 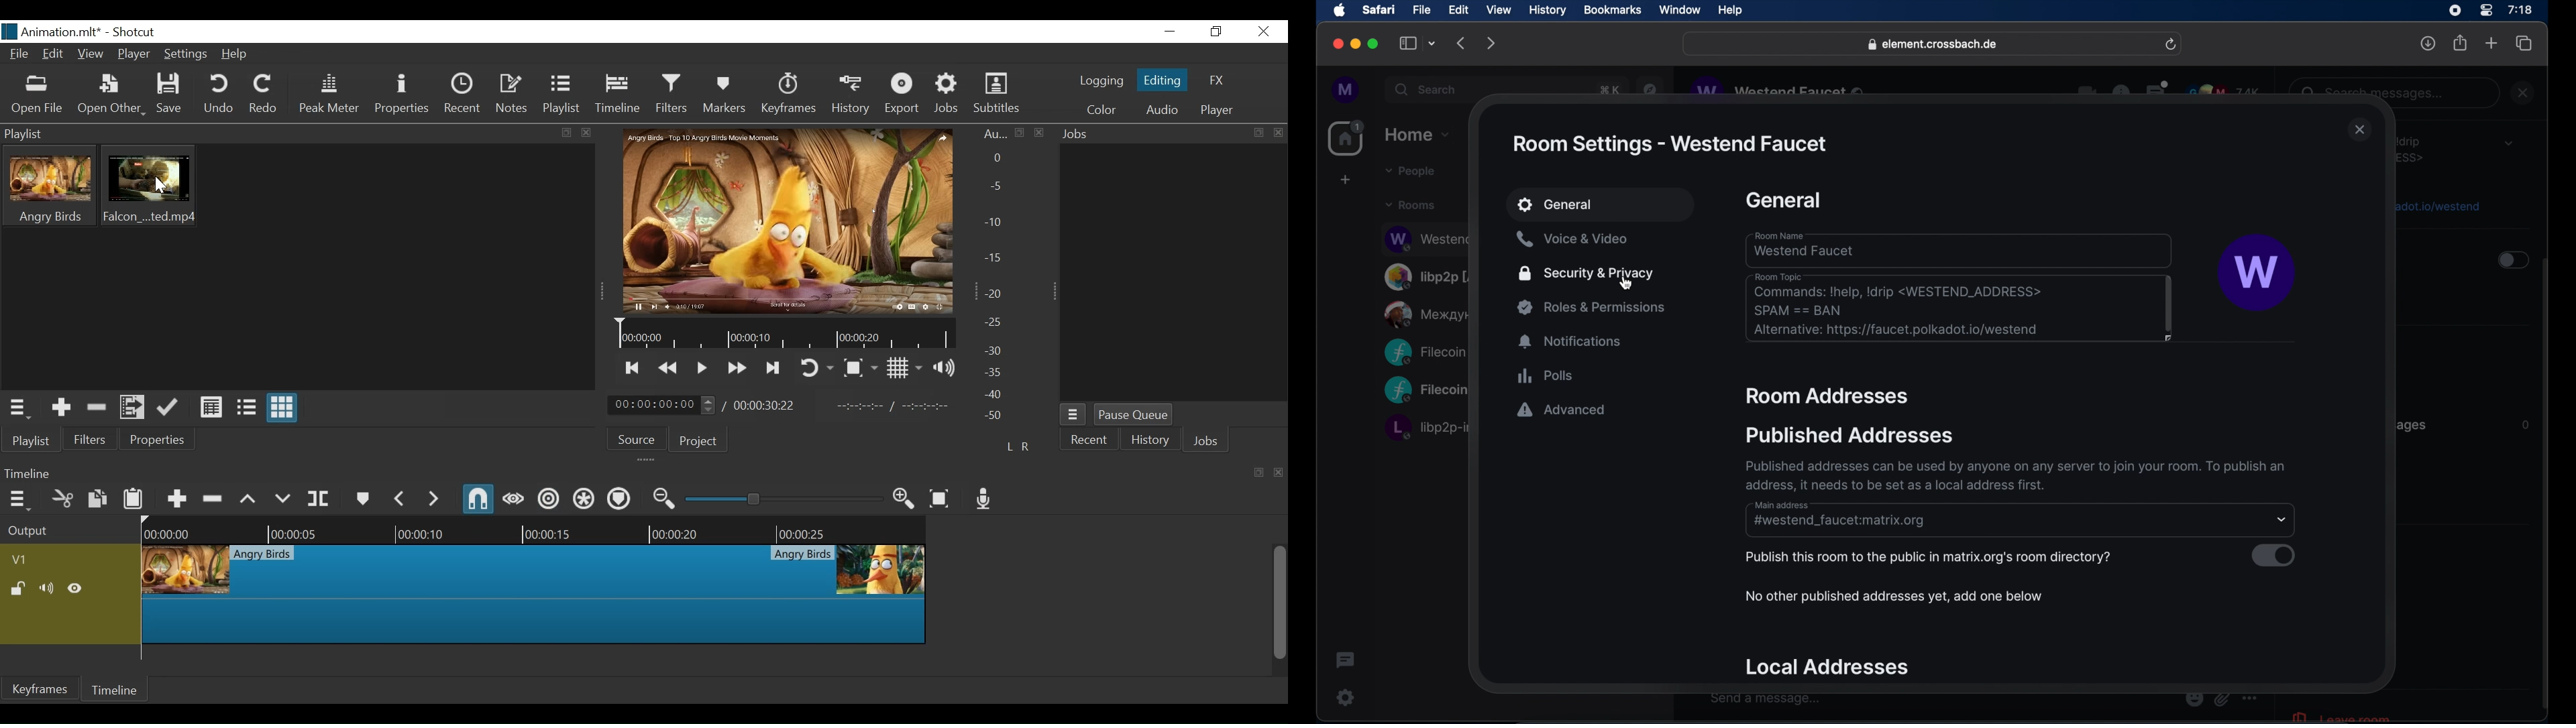 What do you see at coordinates (362, 497) in the screenshot?
I see `Marker` at bounding box center [362, 497].